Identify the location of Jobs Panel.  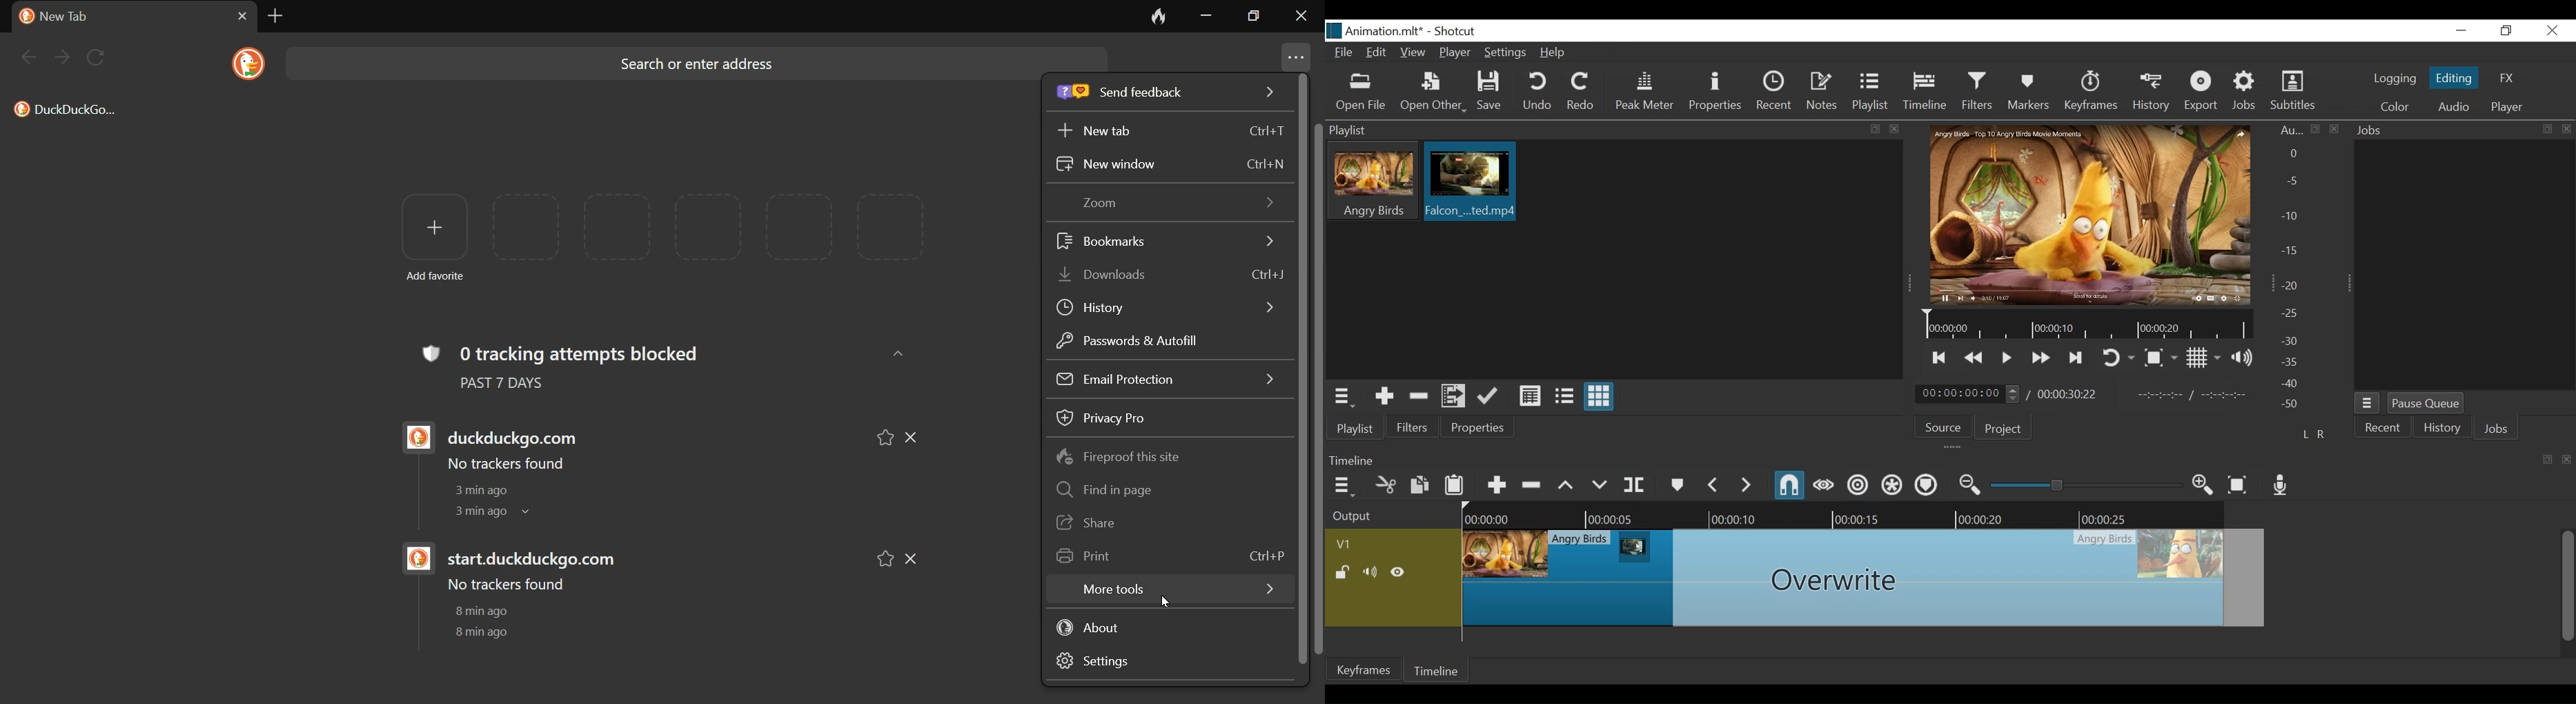
(2466, 267).